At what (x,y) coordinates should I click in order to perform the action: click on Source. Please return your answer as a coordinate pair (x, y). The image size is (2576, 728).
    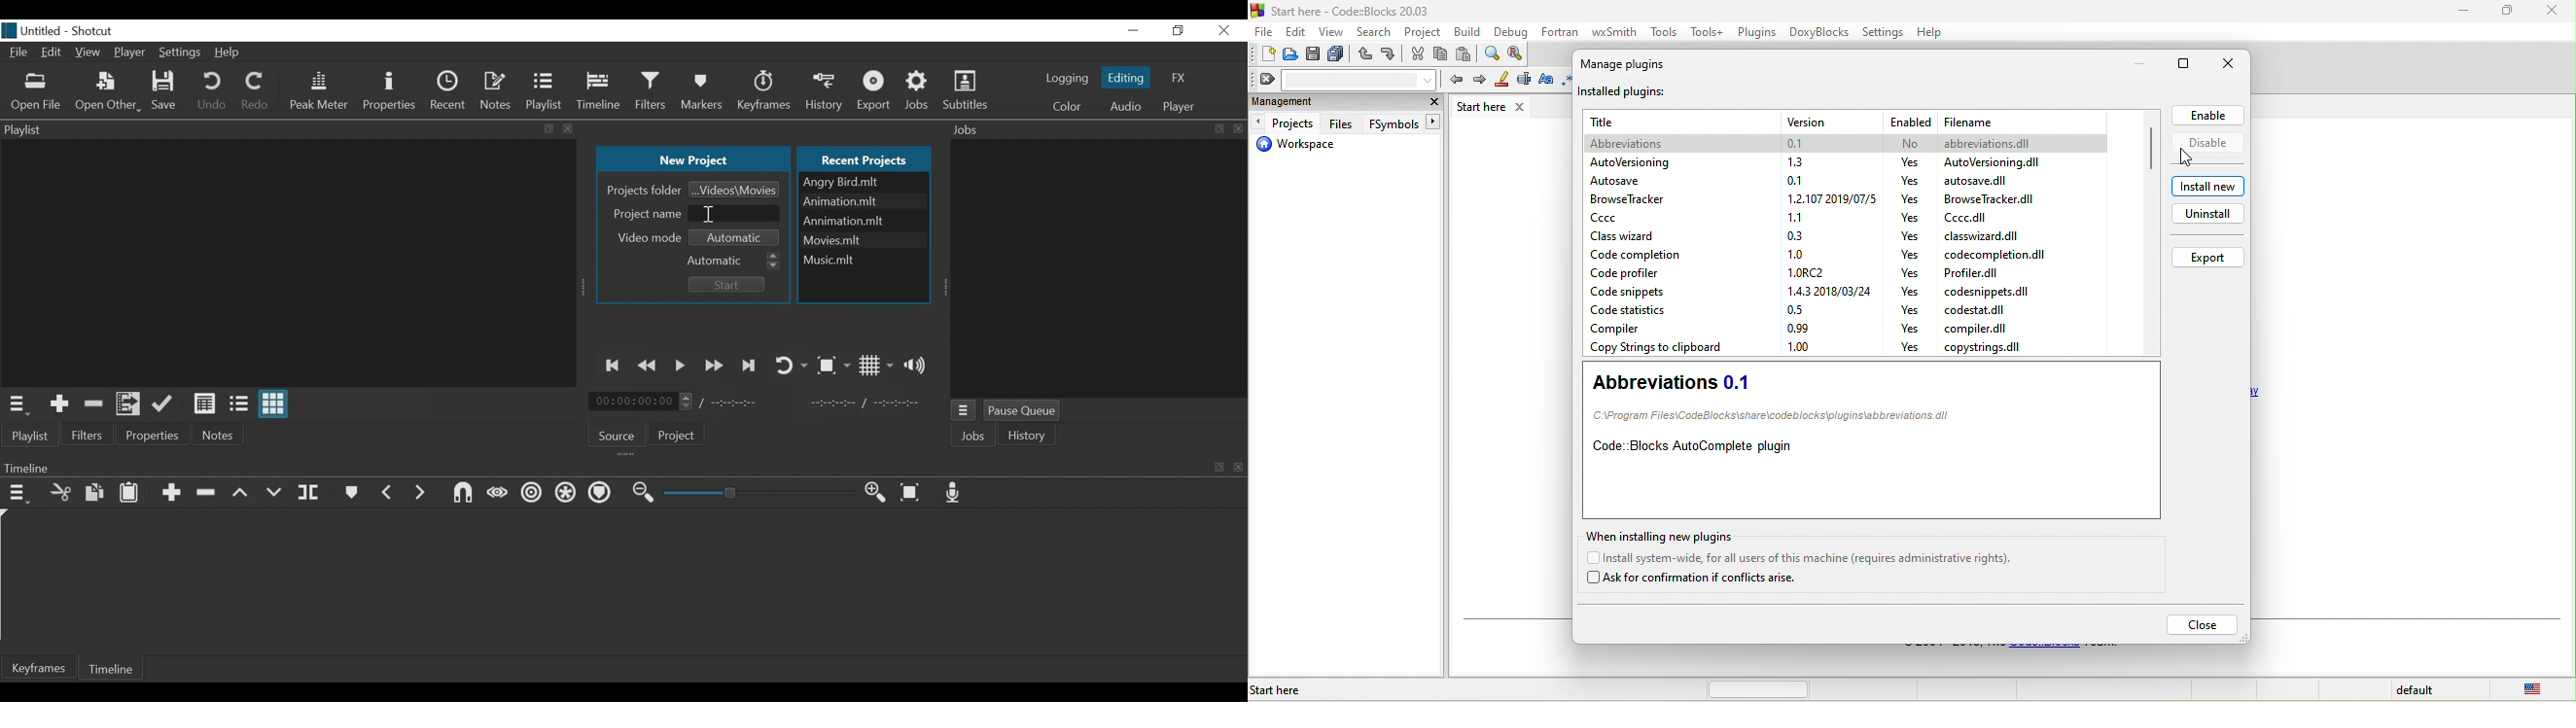
    Looking at the image, I should click on (618, 434).